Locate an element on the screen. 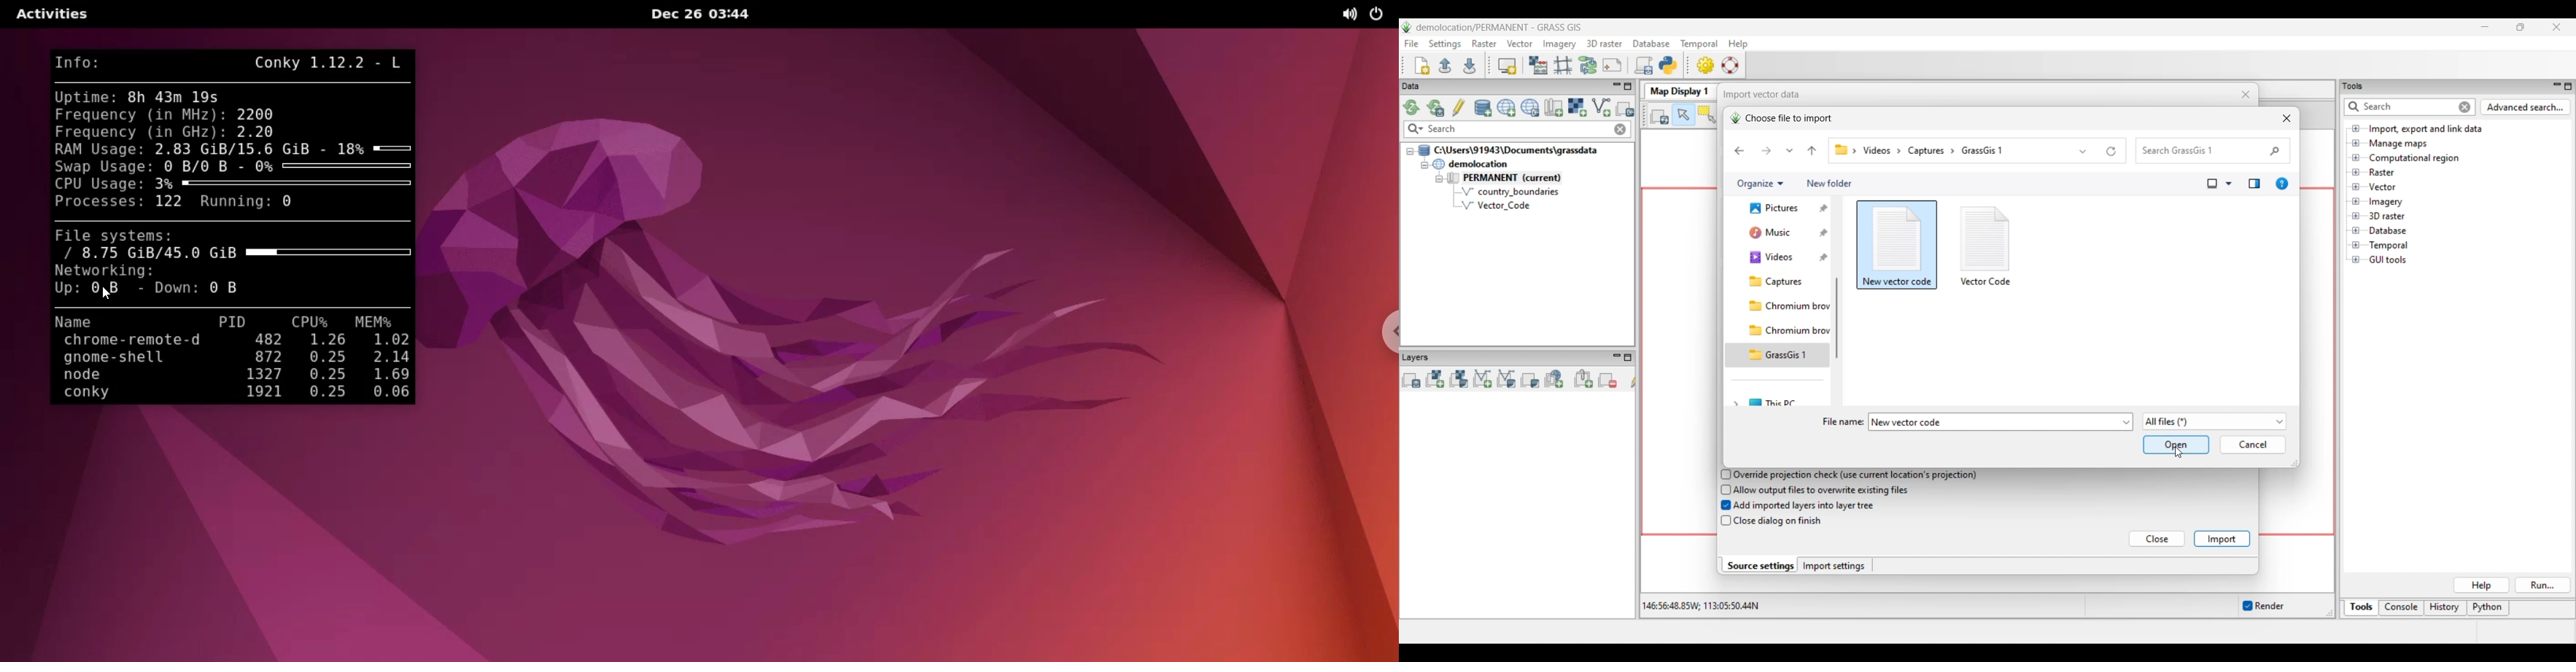  Collapse file thread  is located at coordinates (1410, 151).